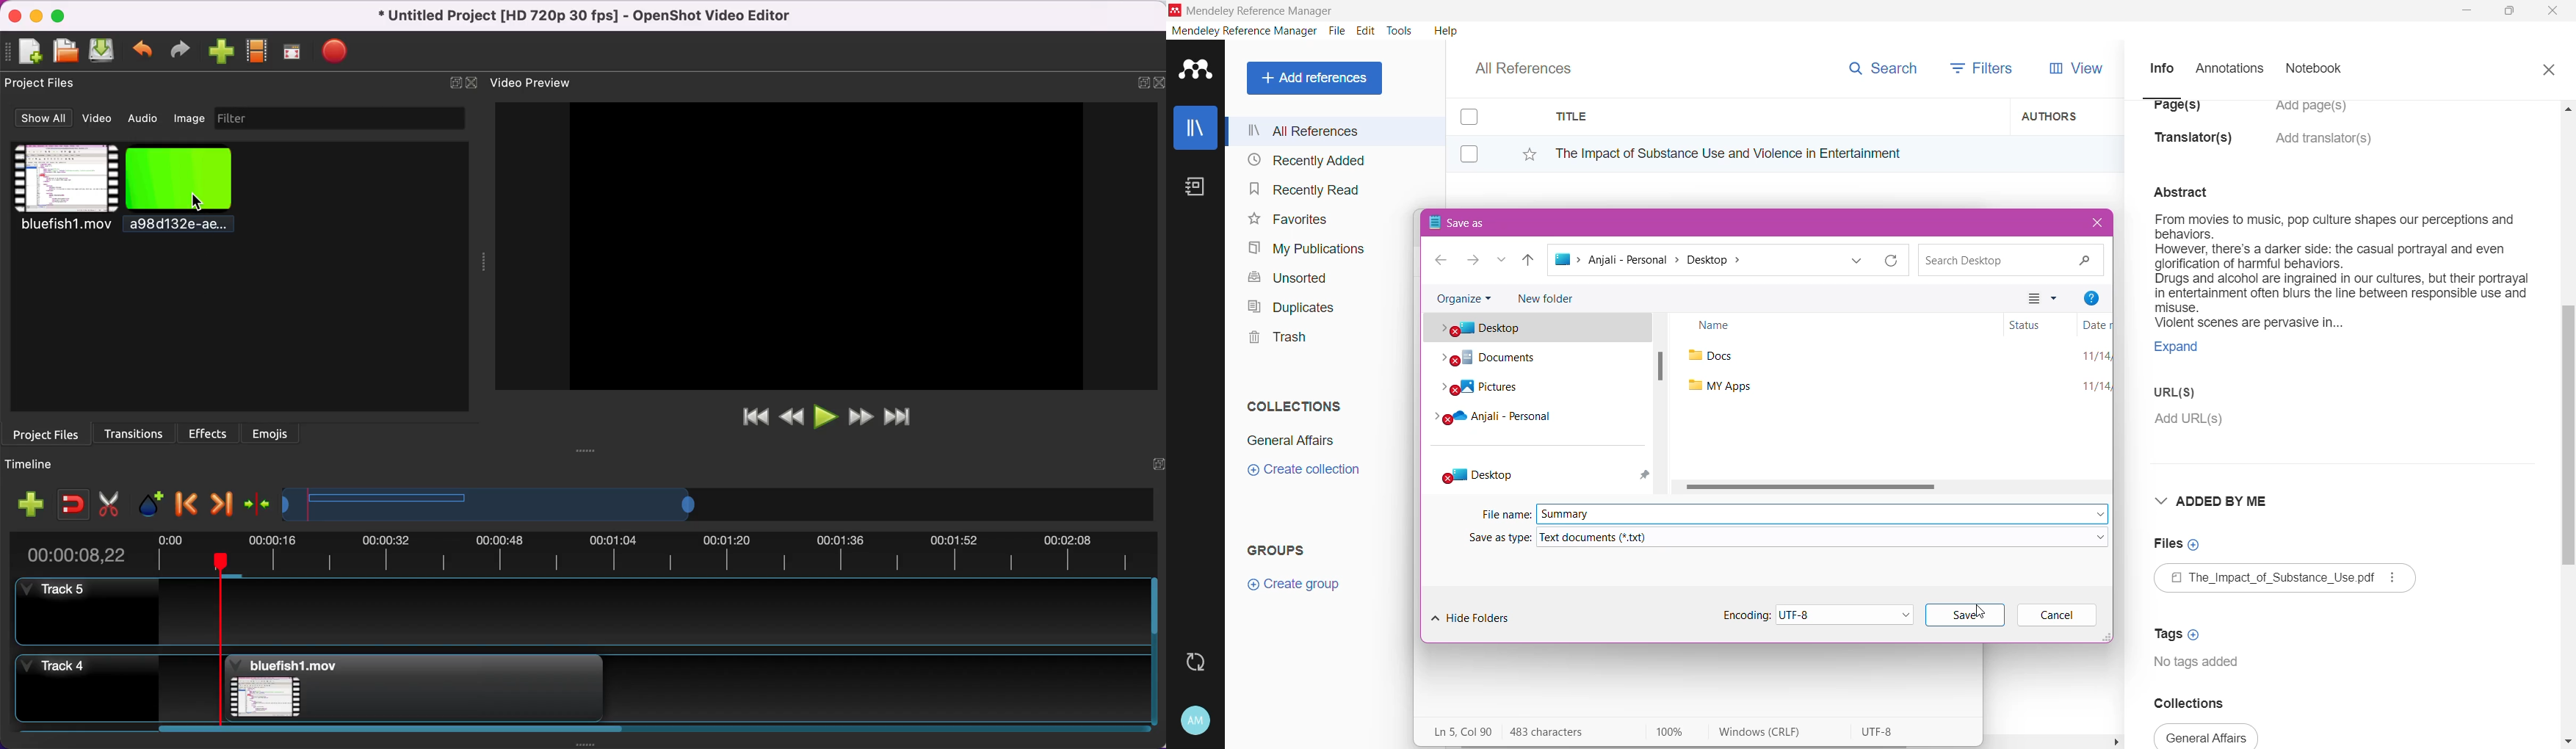  I want to click on jump to end, so click(909, 418).